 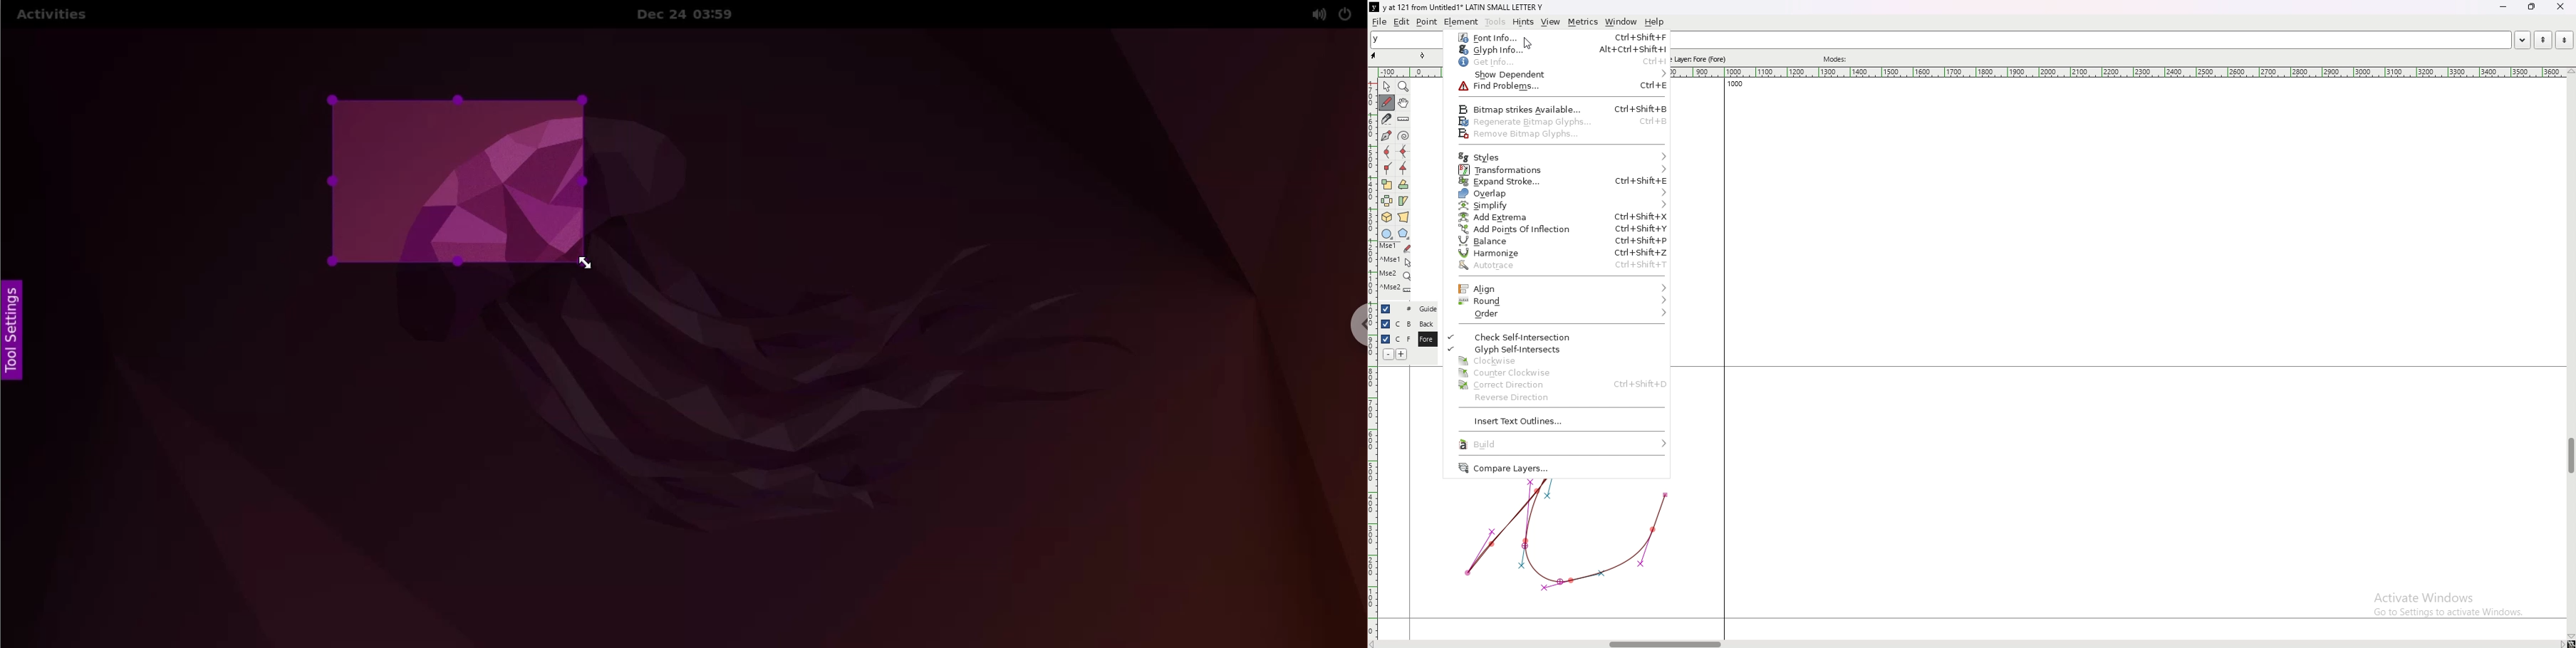 What do you see at coordinates (1426, 340) in the screenshot?
I see `fore` at bounding box center [1426, 340].